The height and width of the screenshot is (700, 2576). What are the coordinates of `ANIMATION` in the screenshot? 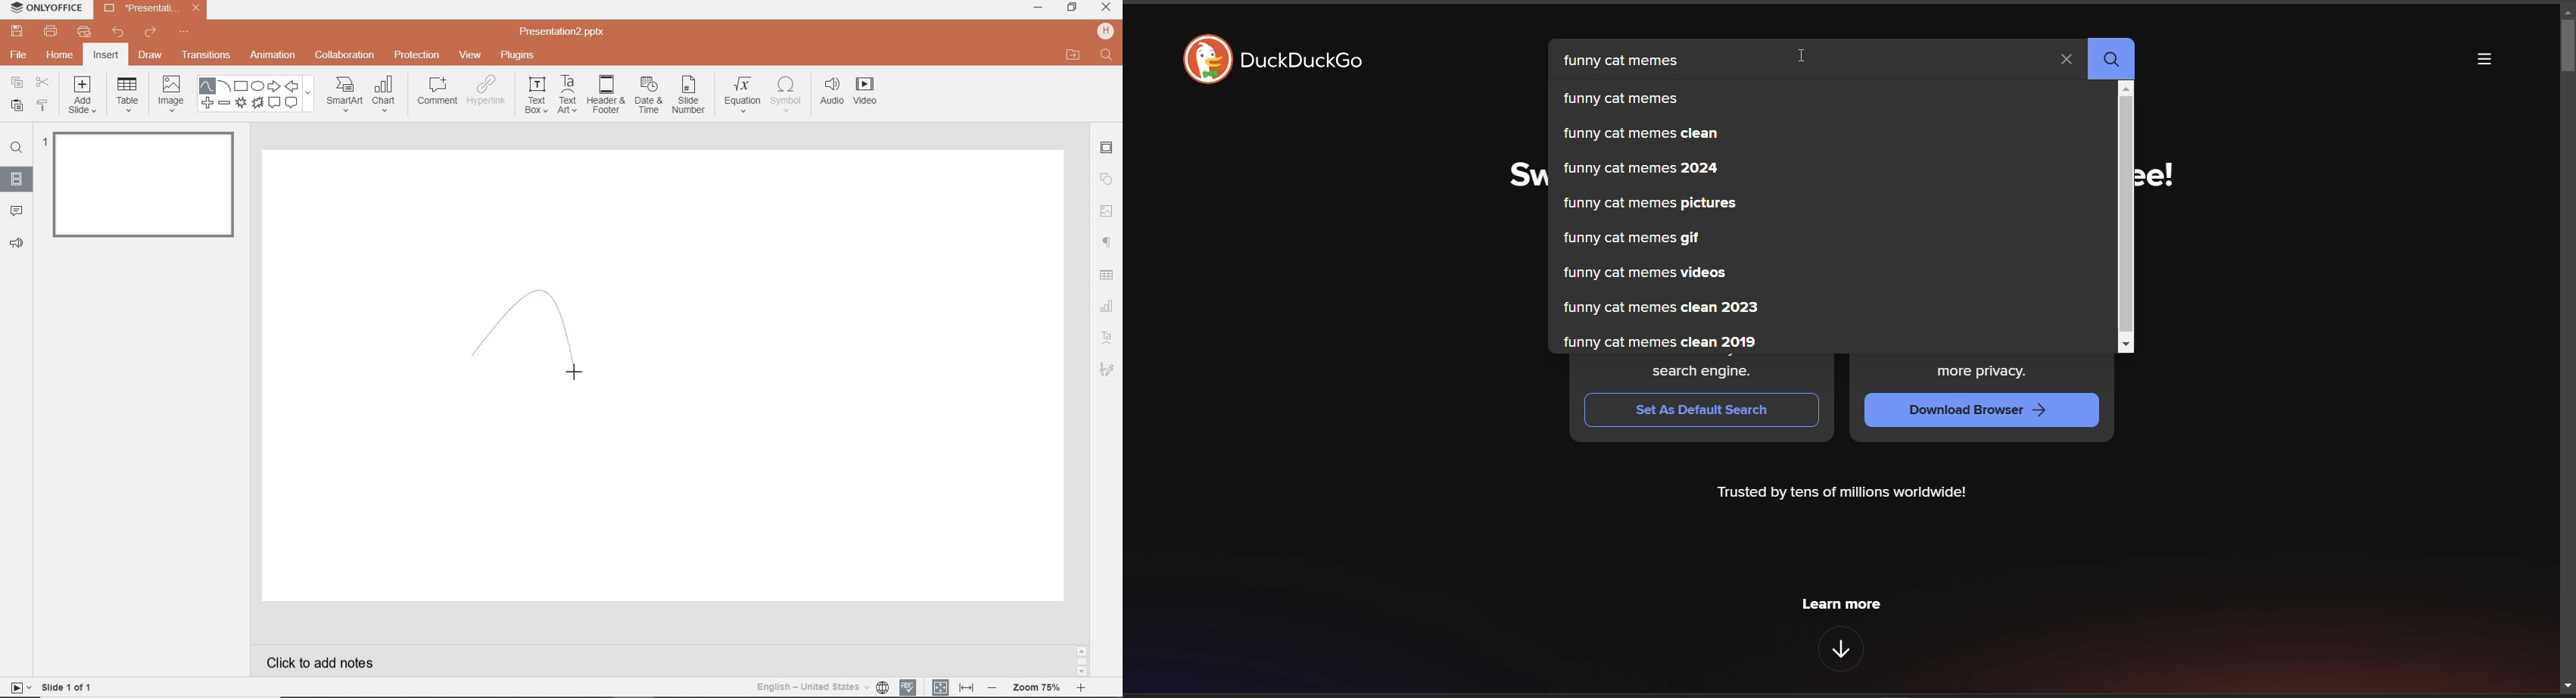 It's located at (275, 55).